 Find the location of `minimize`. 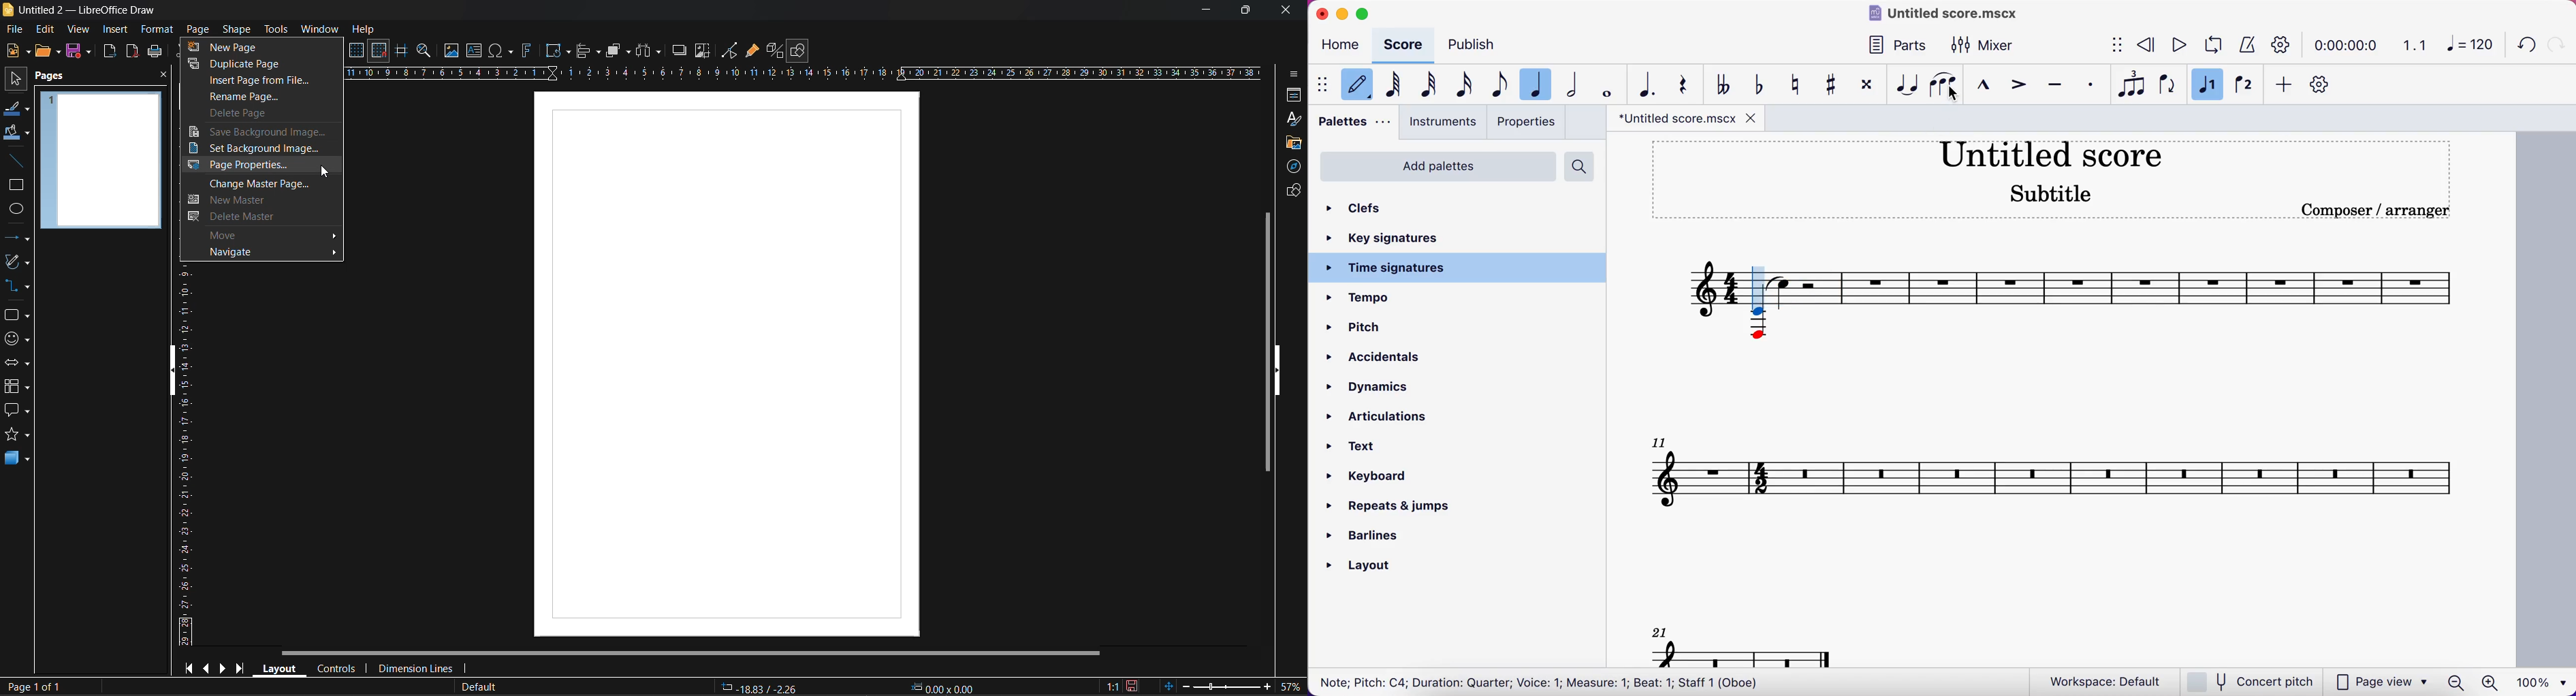

minimize is located at coordinates (1342, 14).